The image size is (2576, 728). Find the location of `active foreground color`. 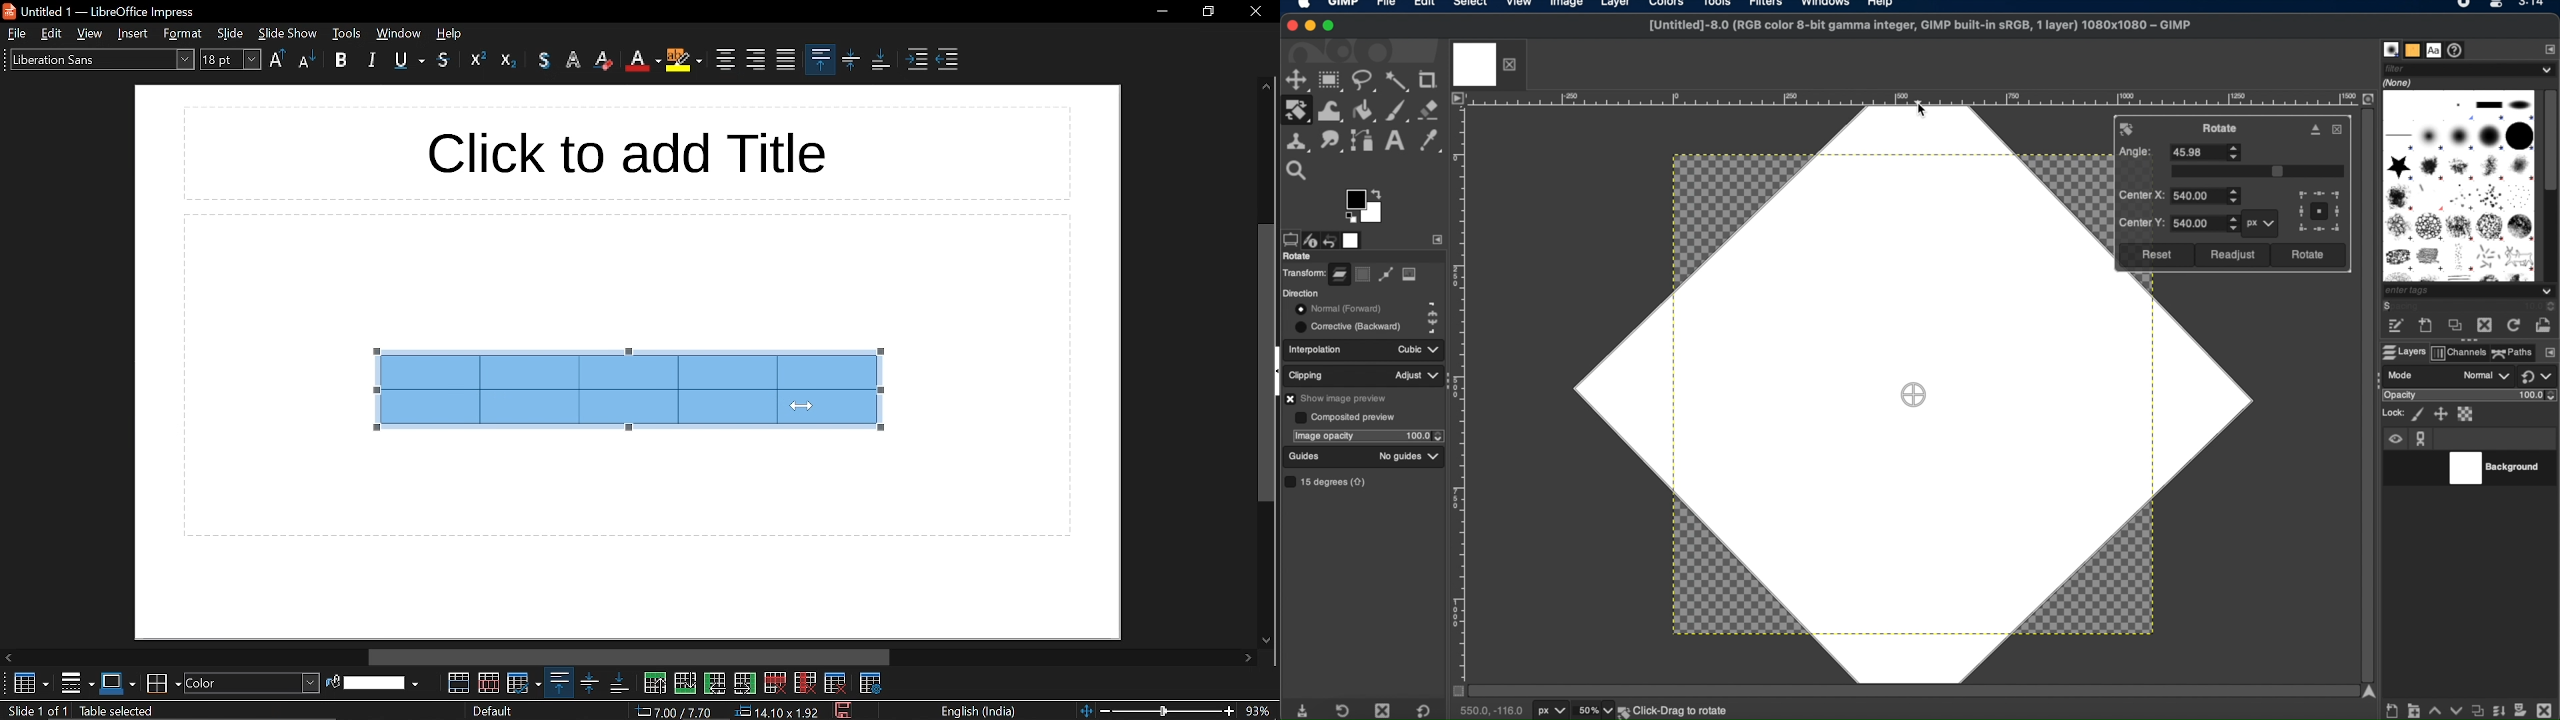

active foreground color is located at coordinates (1354, 199).